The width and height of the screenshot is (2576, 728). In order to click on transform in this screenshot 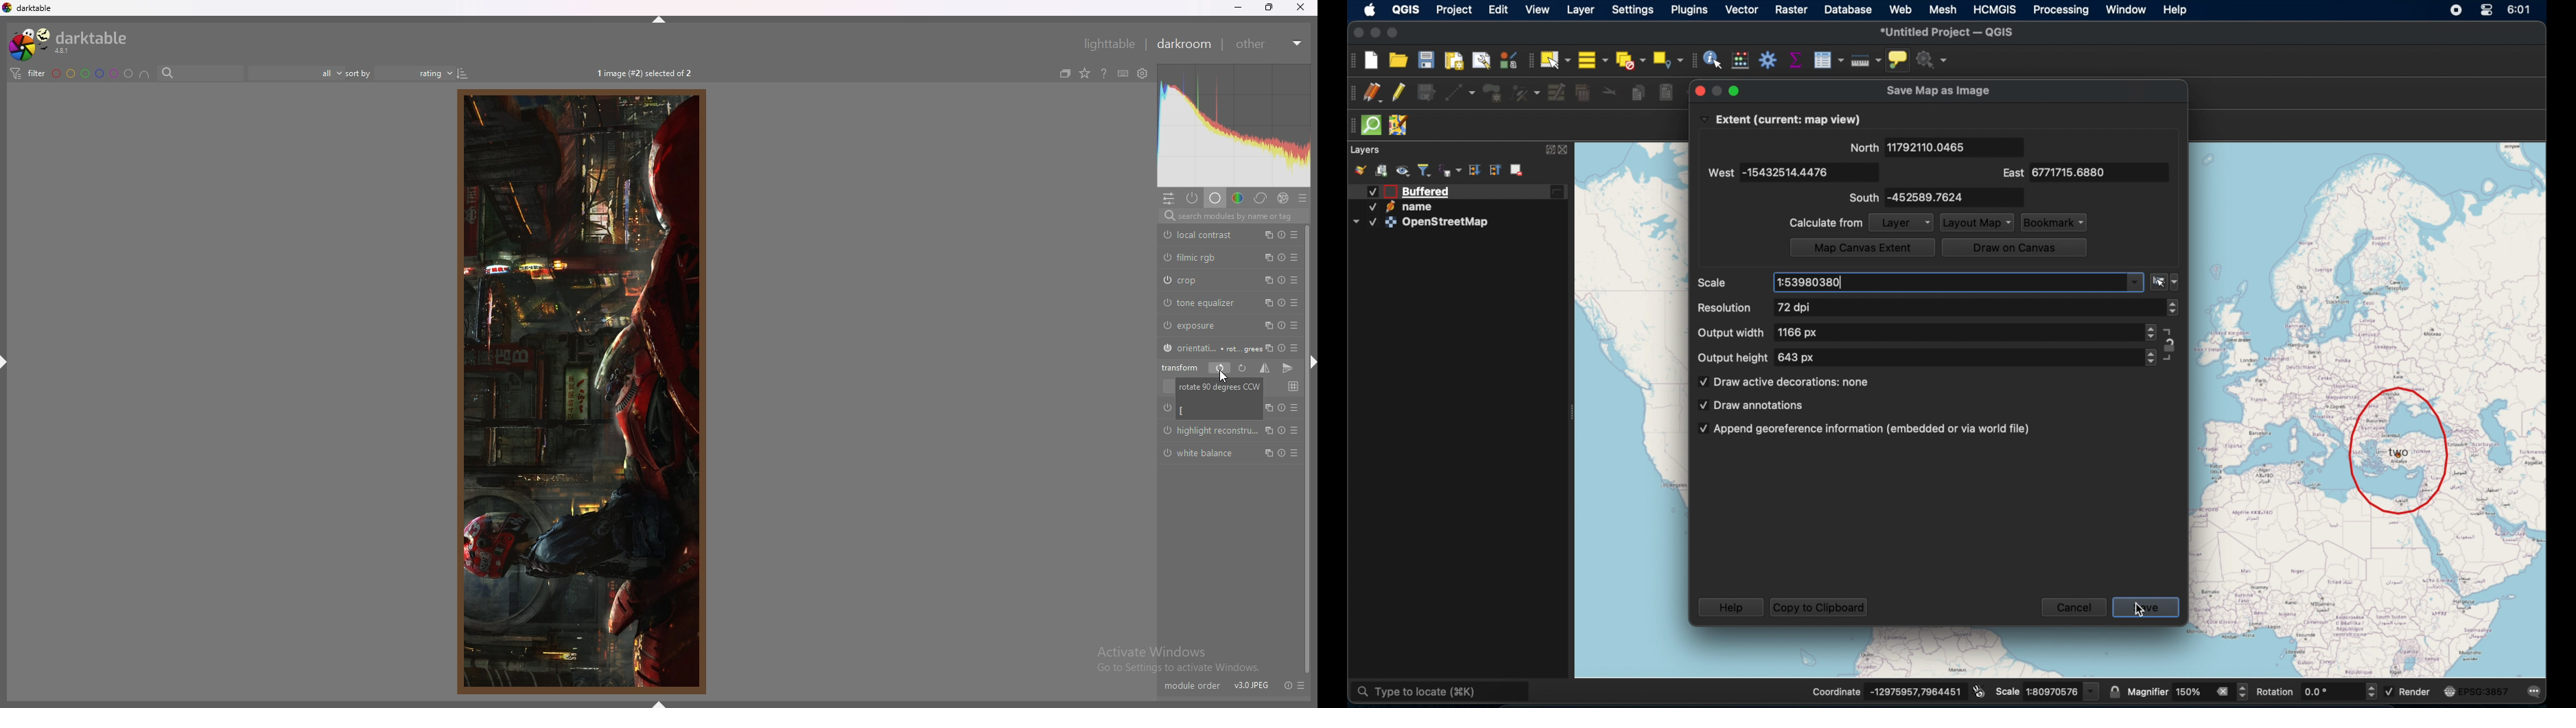, I will do `click(1182, 367)`.